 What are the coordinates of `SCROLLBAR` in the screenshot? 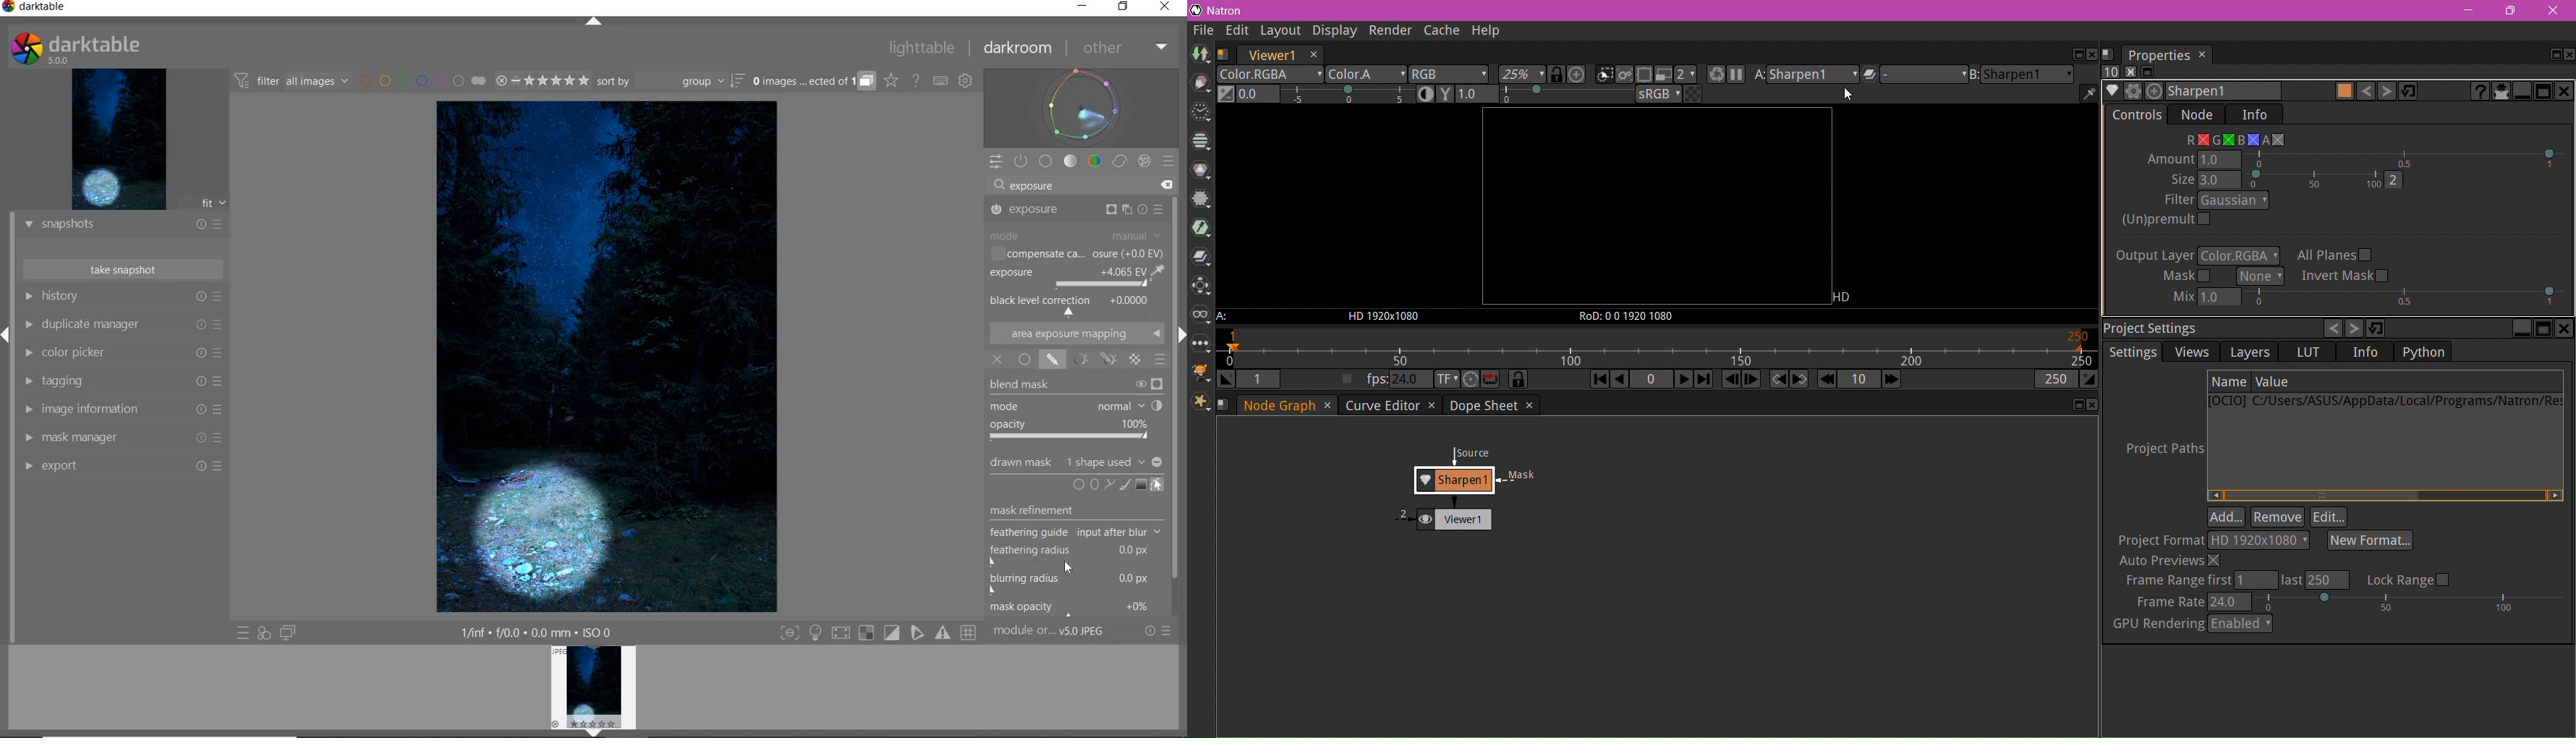 It's located at (1180, 258).